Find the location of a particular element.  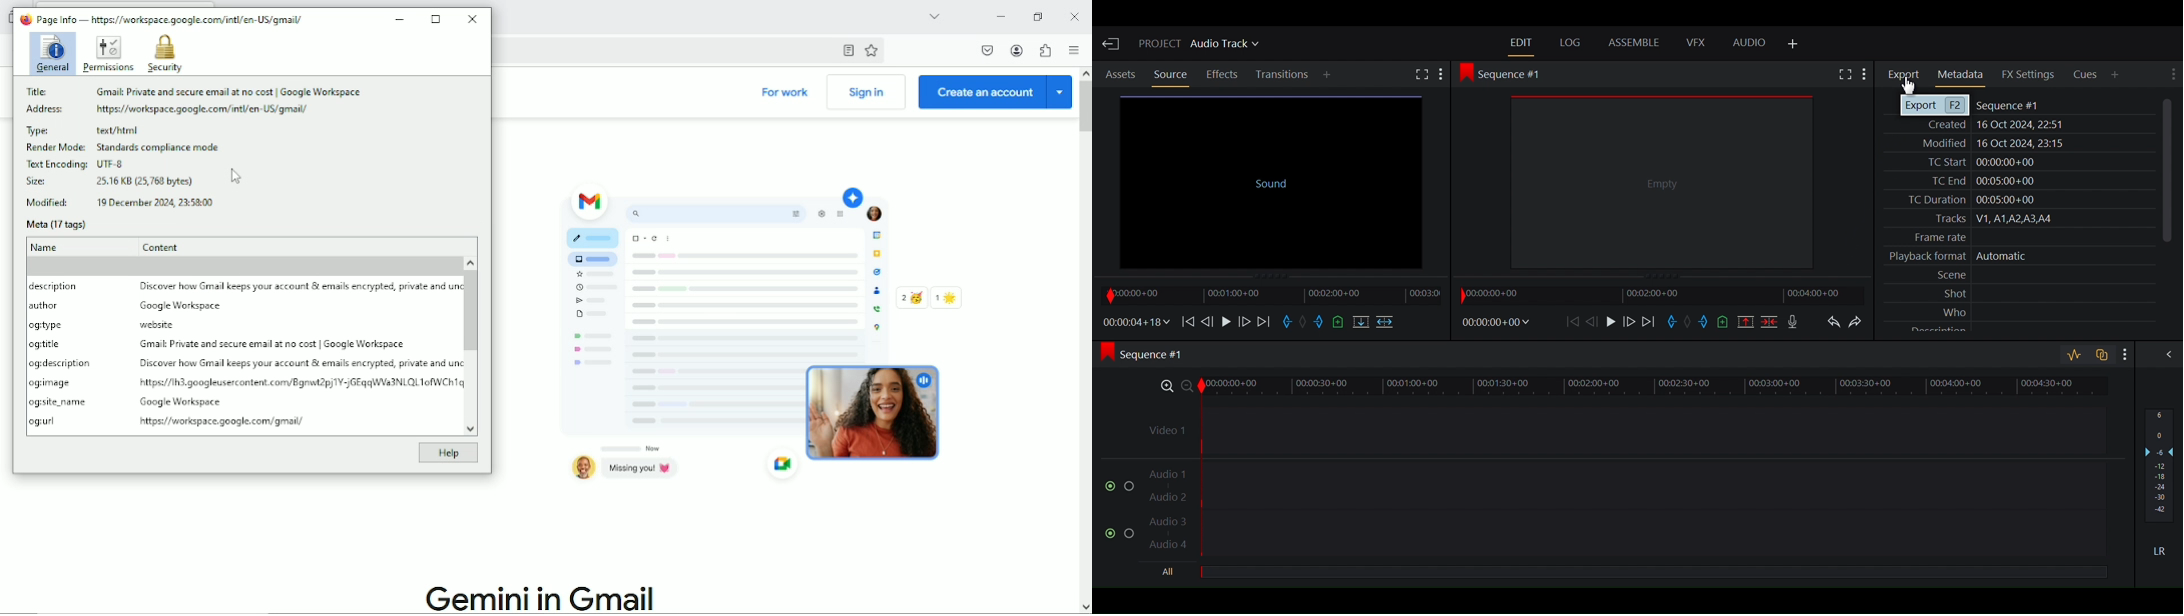

Timeline is located at coordinates (1658, 294).